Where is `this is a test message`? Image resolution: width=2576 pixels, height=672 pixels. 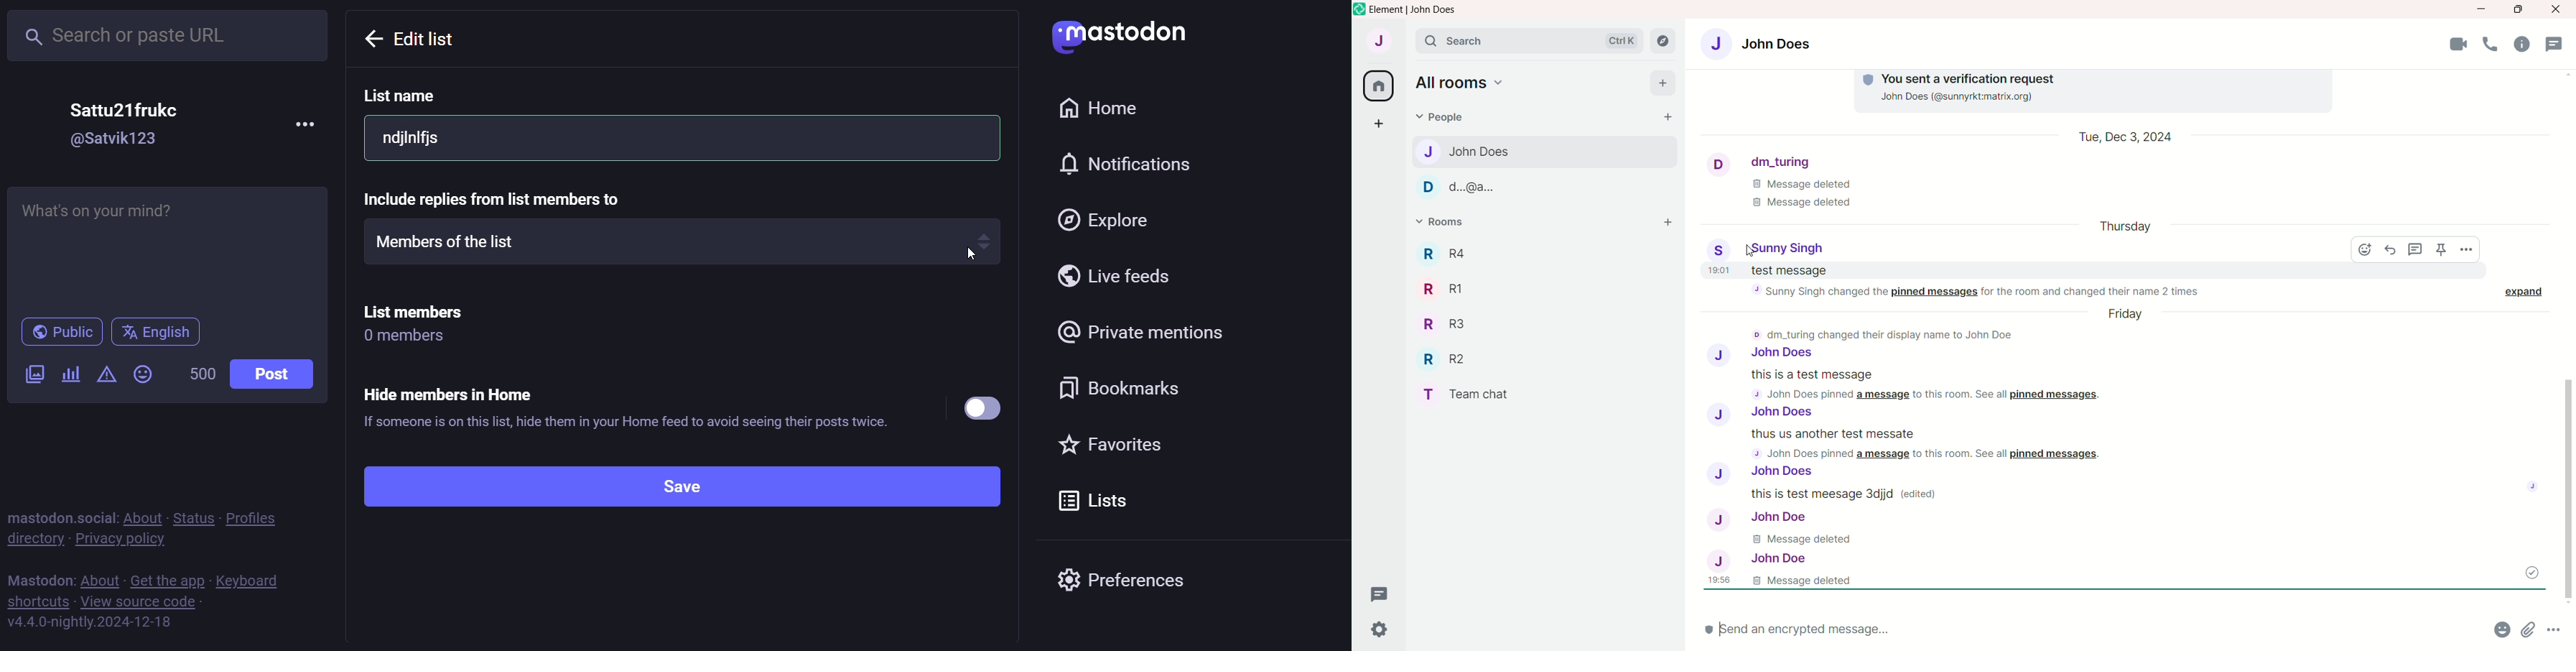 this is a test message is located at coordinates (1935, 384).